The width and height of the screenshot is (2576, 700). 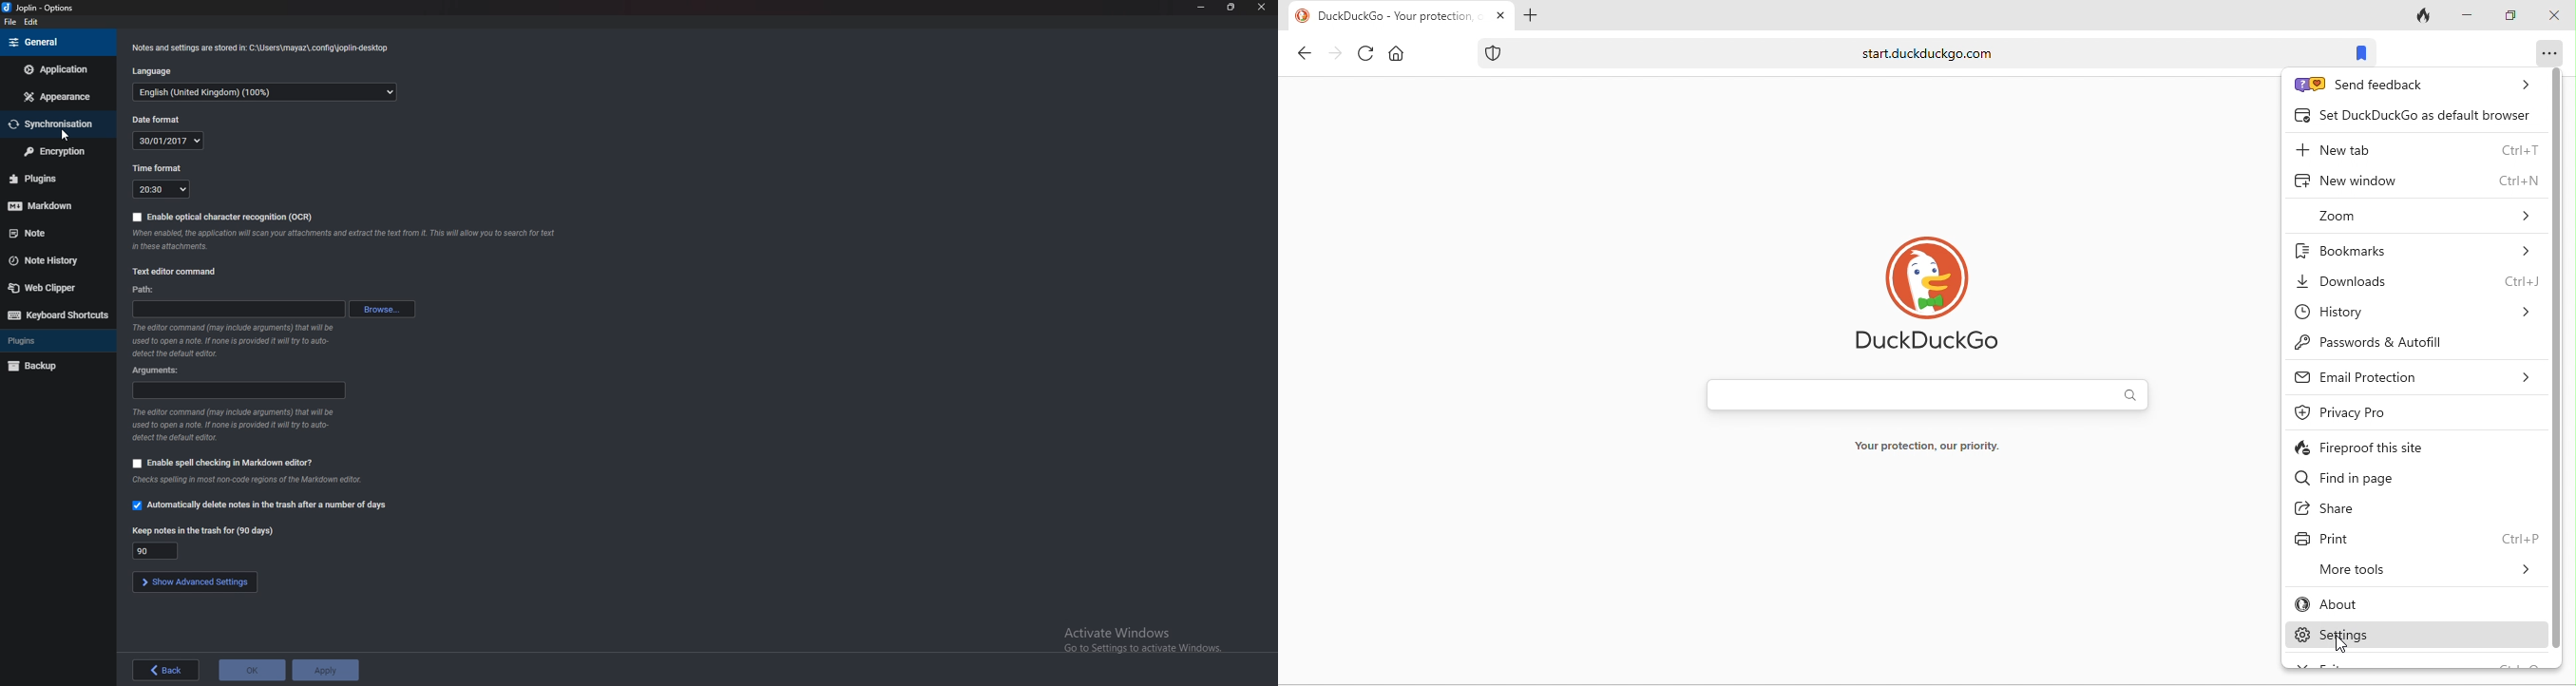 I want to click on browse, so click(x=383, y=308).